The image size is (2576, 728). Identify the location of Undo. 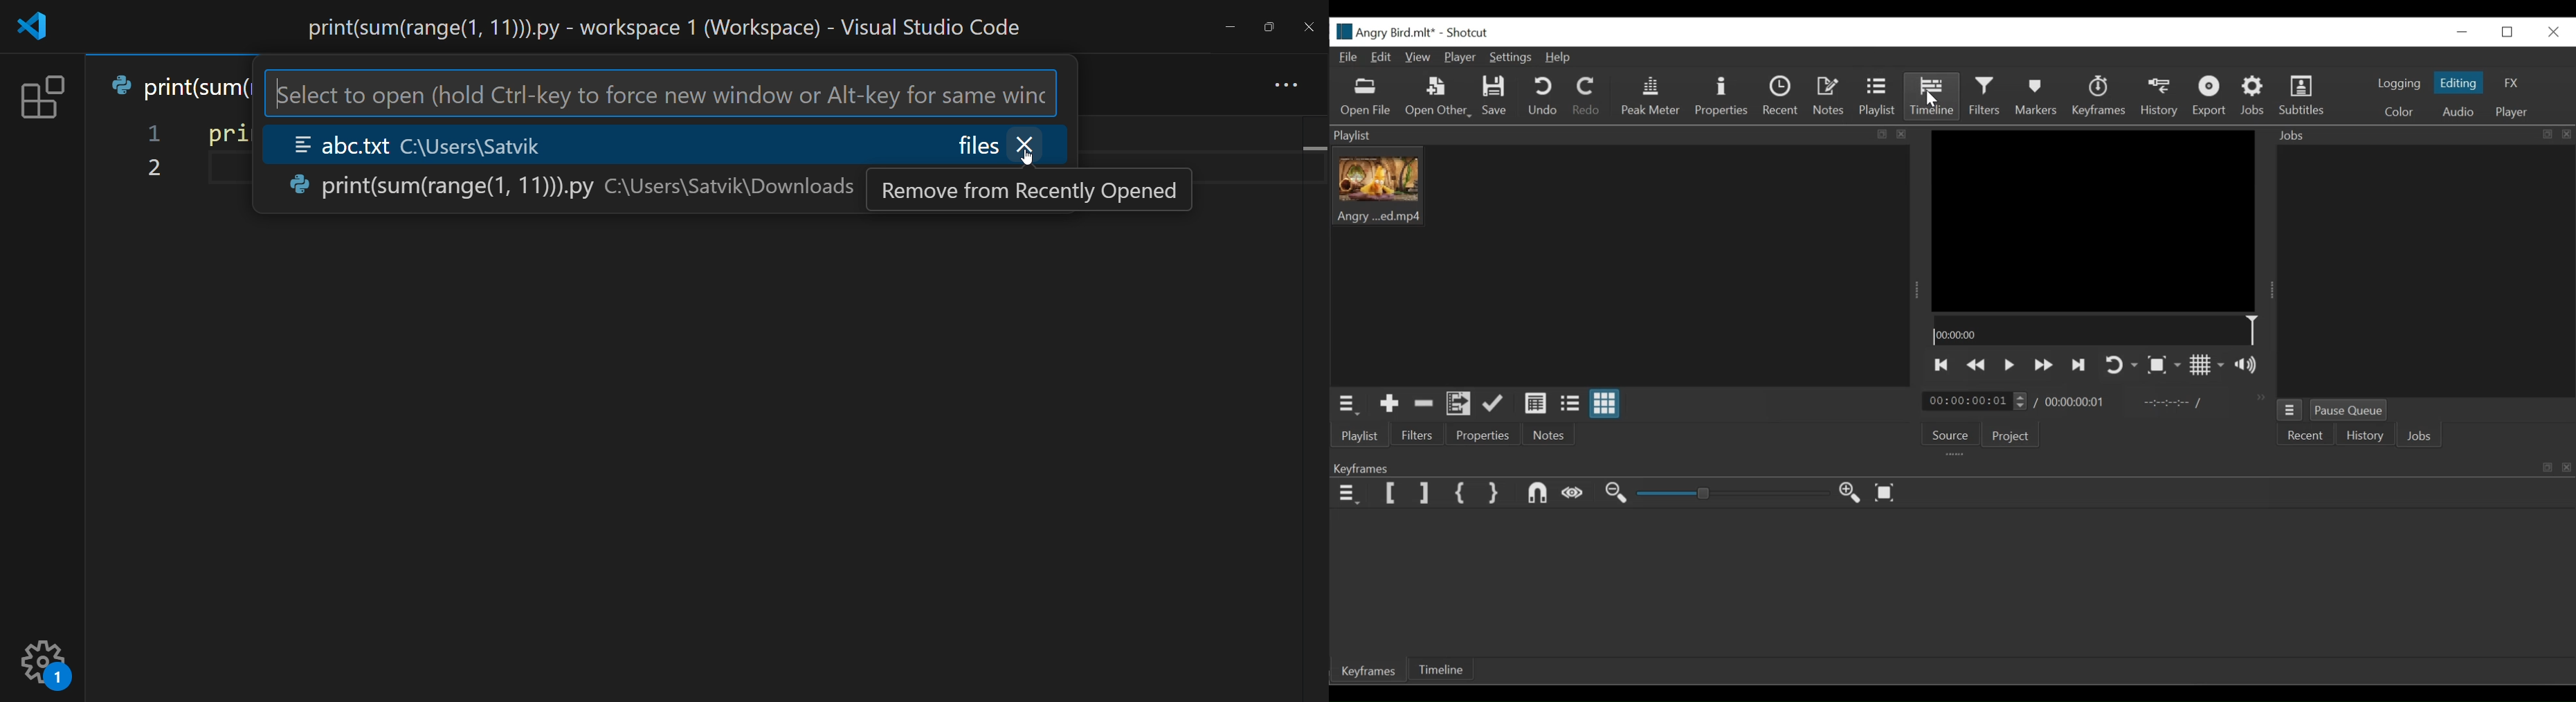
(1542, 97).